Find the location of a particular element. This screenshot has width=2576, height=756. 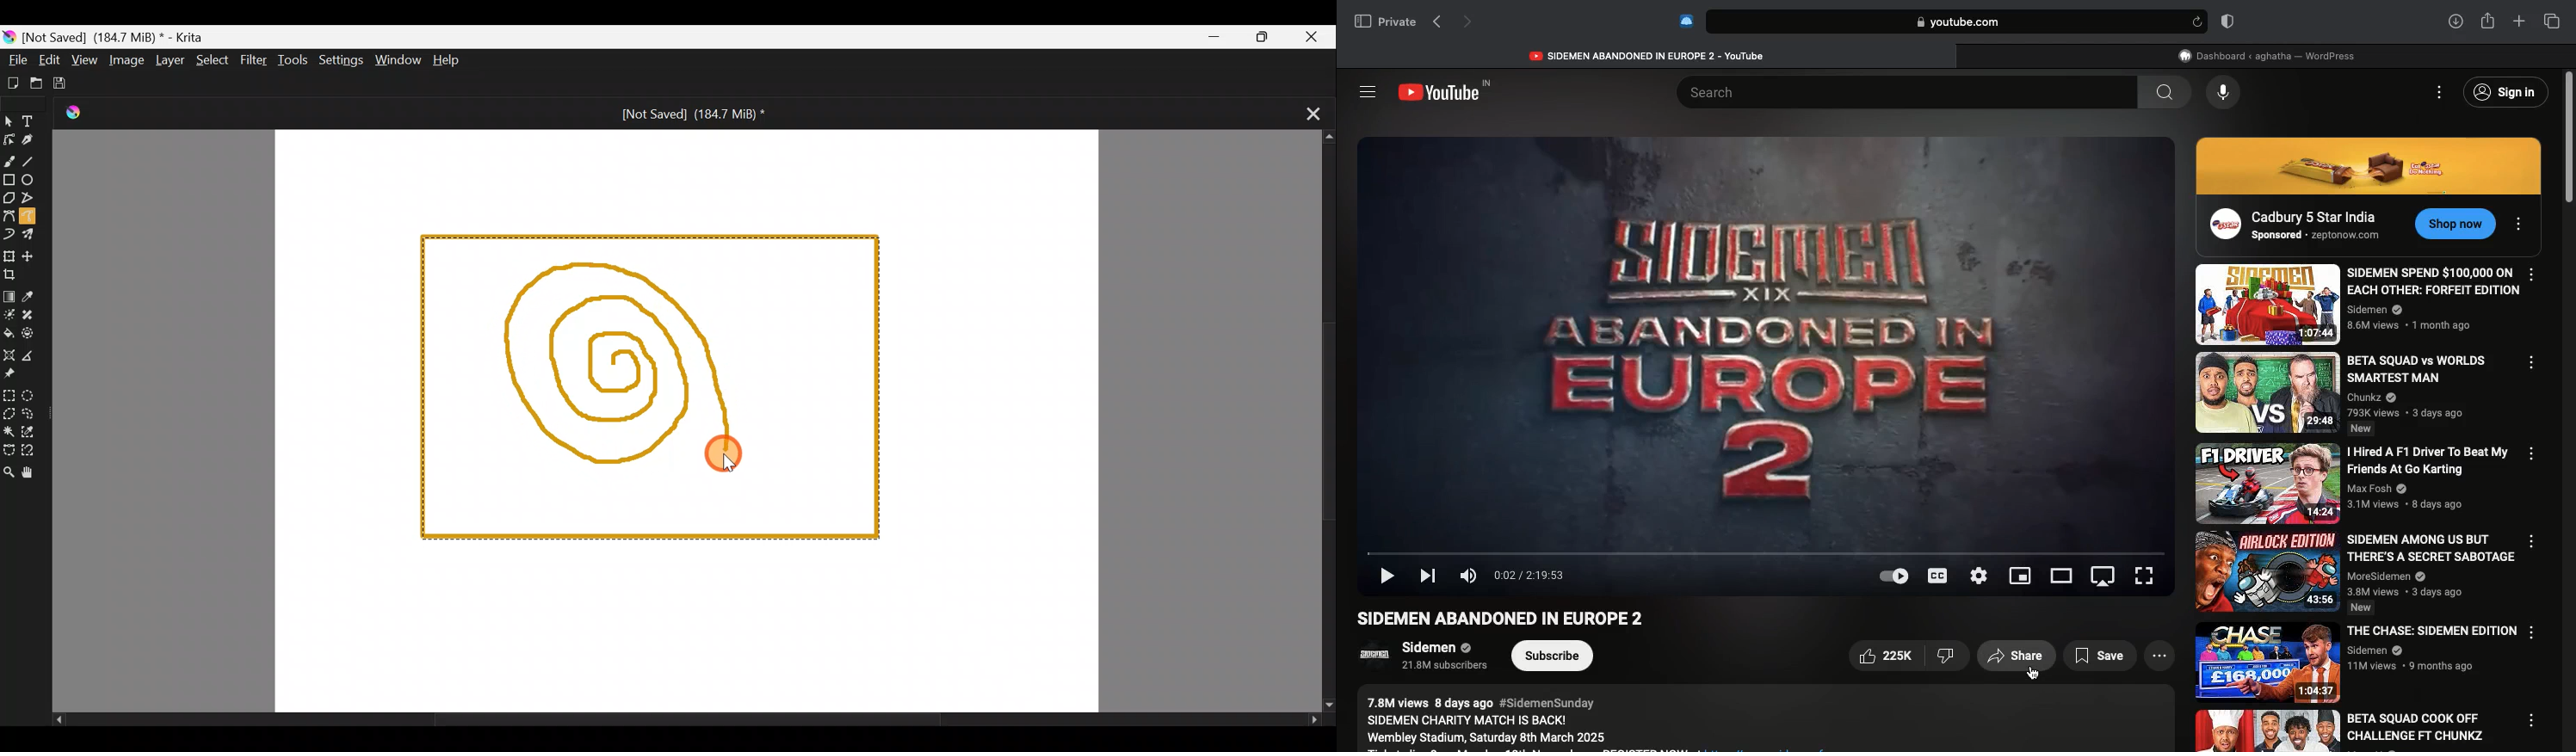

Window is located at coordinates (396, 61).